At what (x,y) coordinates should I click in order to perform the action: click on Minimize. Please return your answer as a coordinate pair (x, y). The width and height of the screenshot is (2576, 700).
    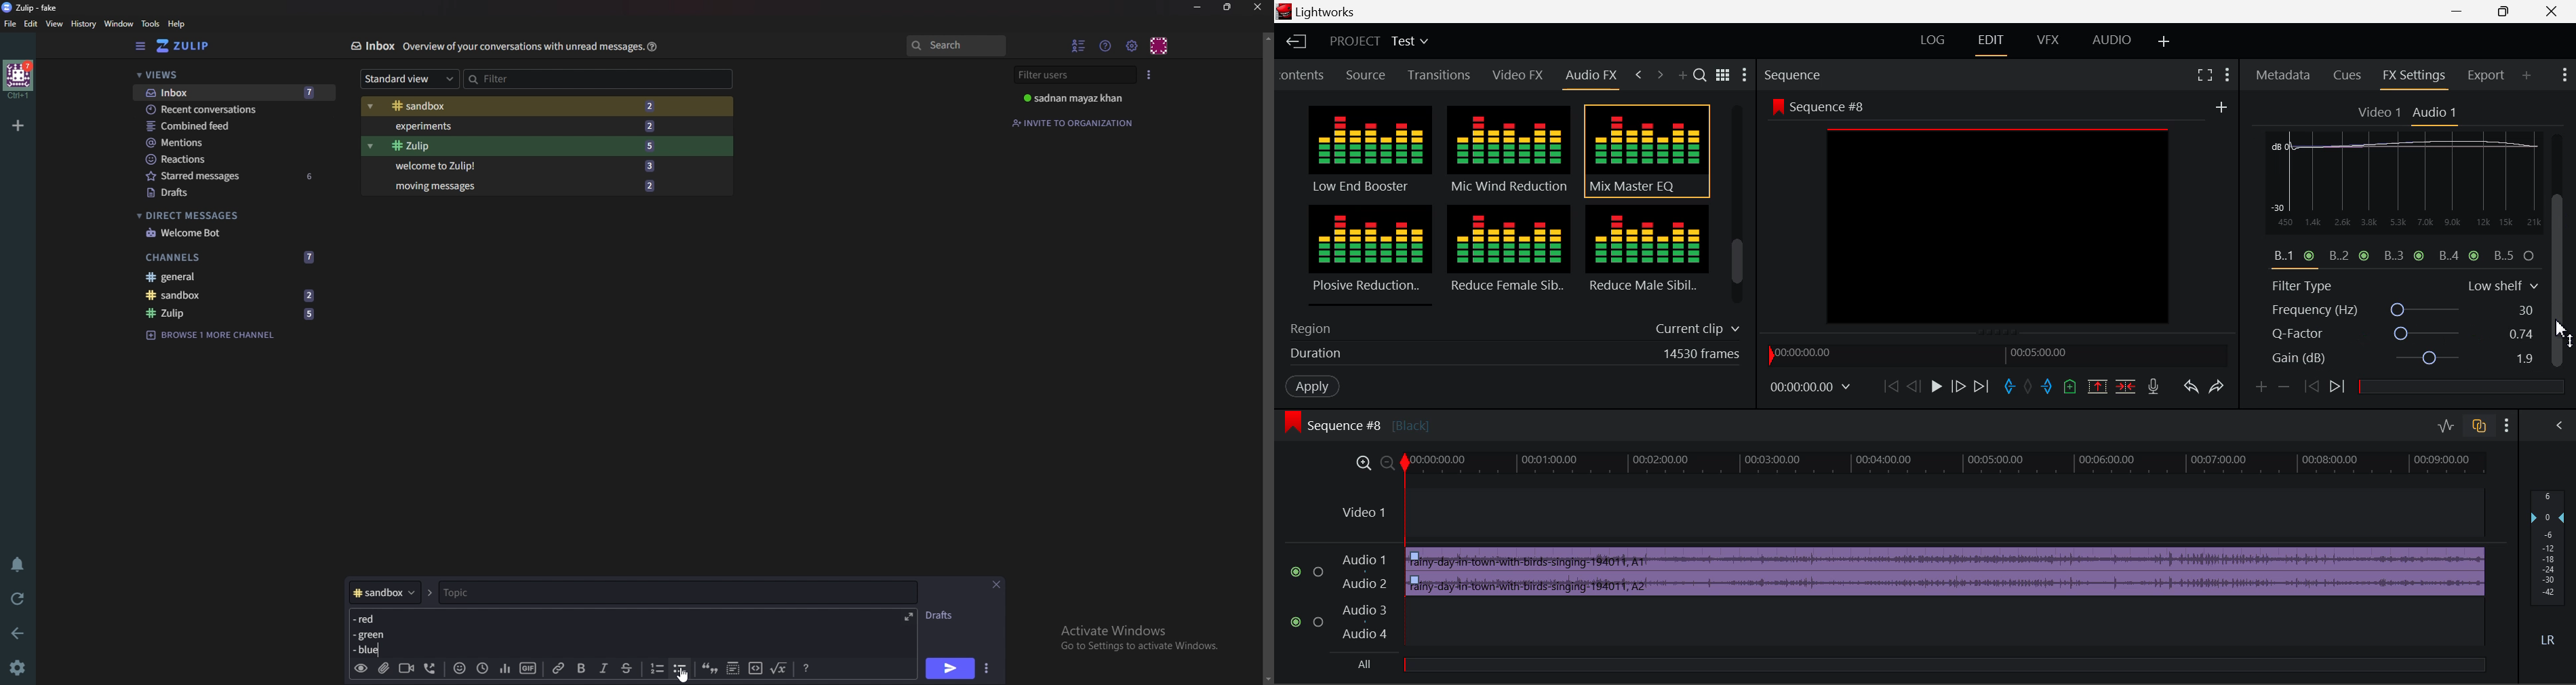
    Looking at the image, I should click on (1199, 7).